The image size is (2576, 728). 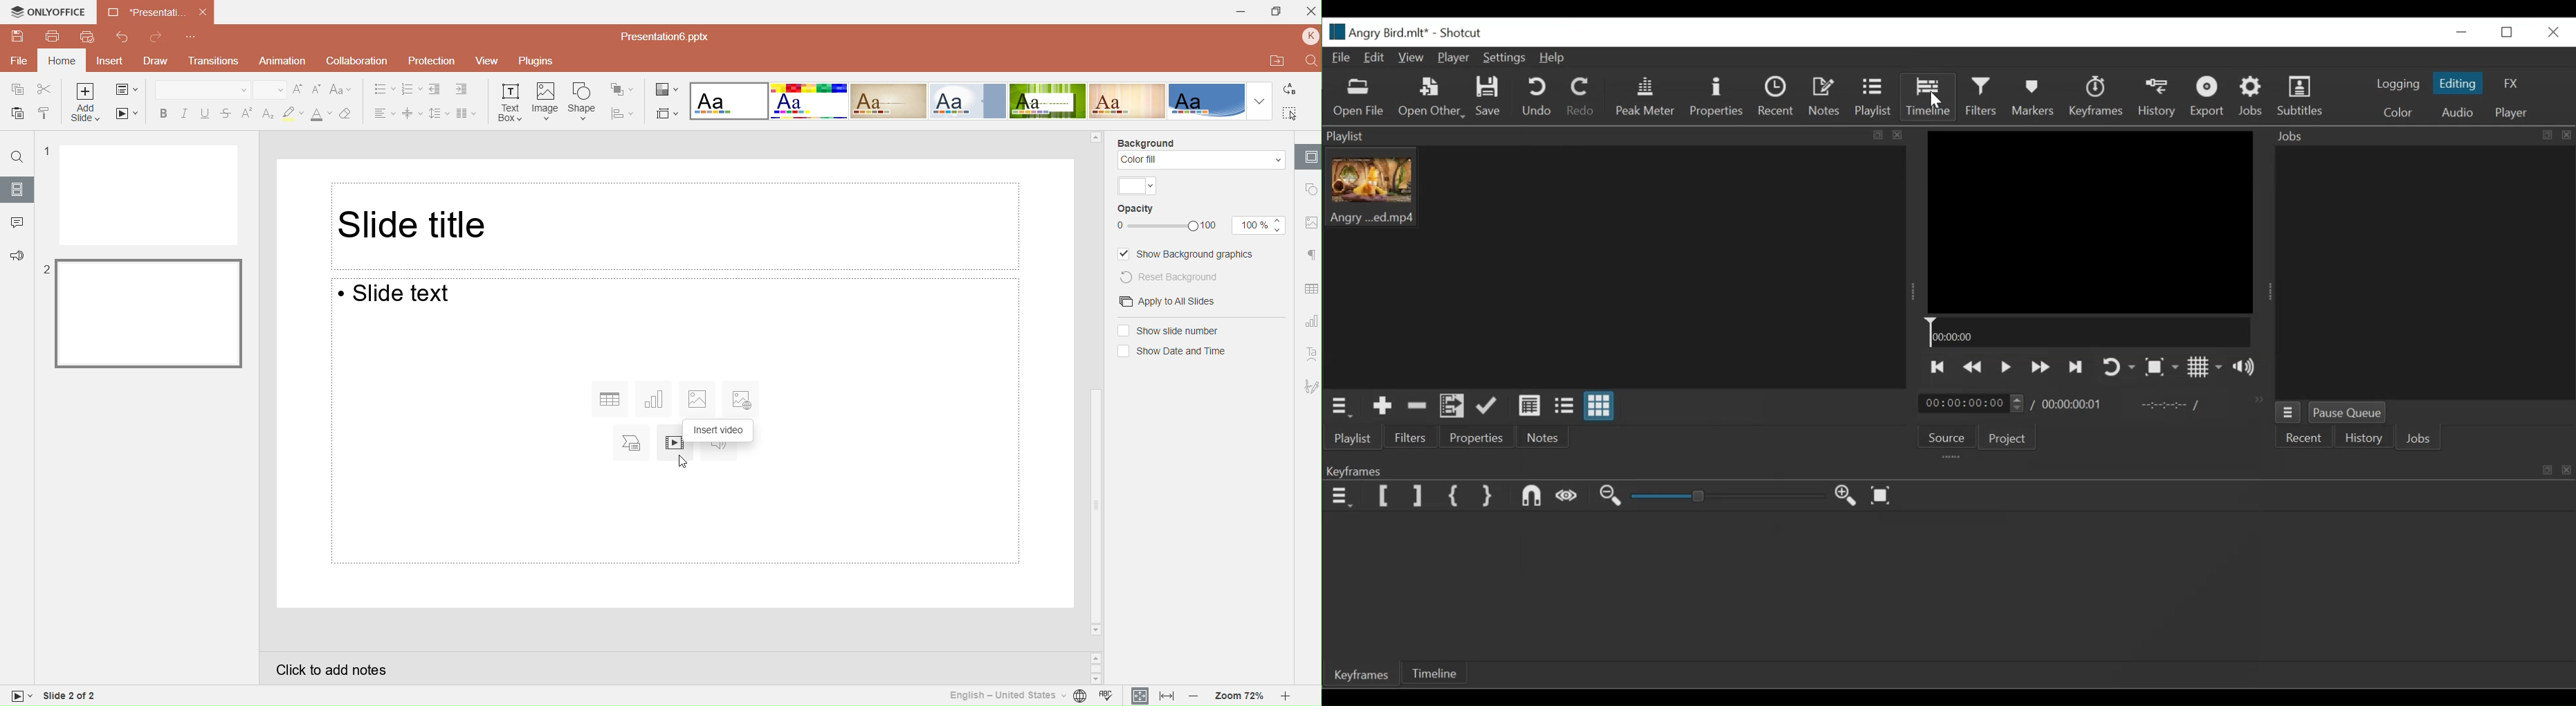 What do you see at coordinates (1537, 97) in the screenshot?
I see `Undo` at bounding box center [1537, 97].